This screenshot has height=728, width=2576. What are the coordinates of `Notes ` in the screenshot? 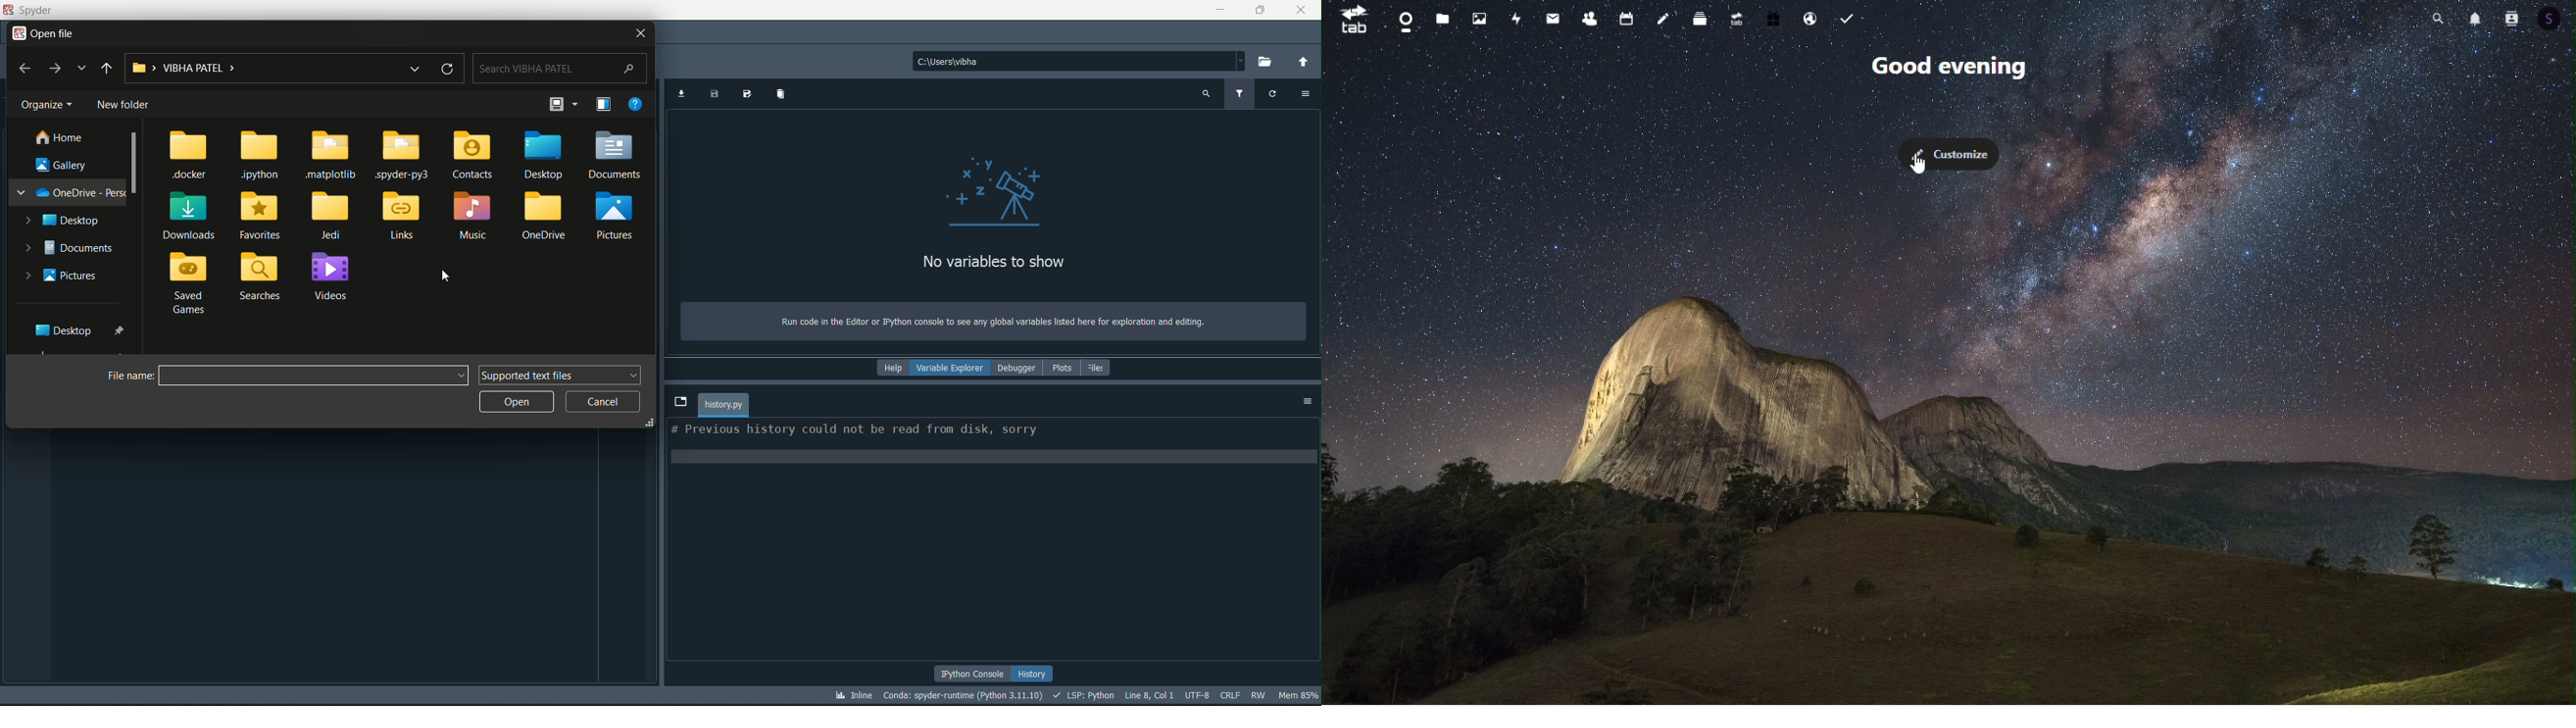 It's located at (1664, 19).